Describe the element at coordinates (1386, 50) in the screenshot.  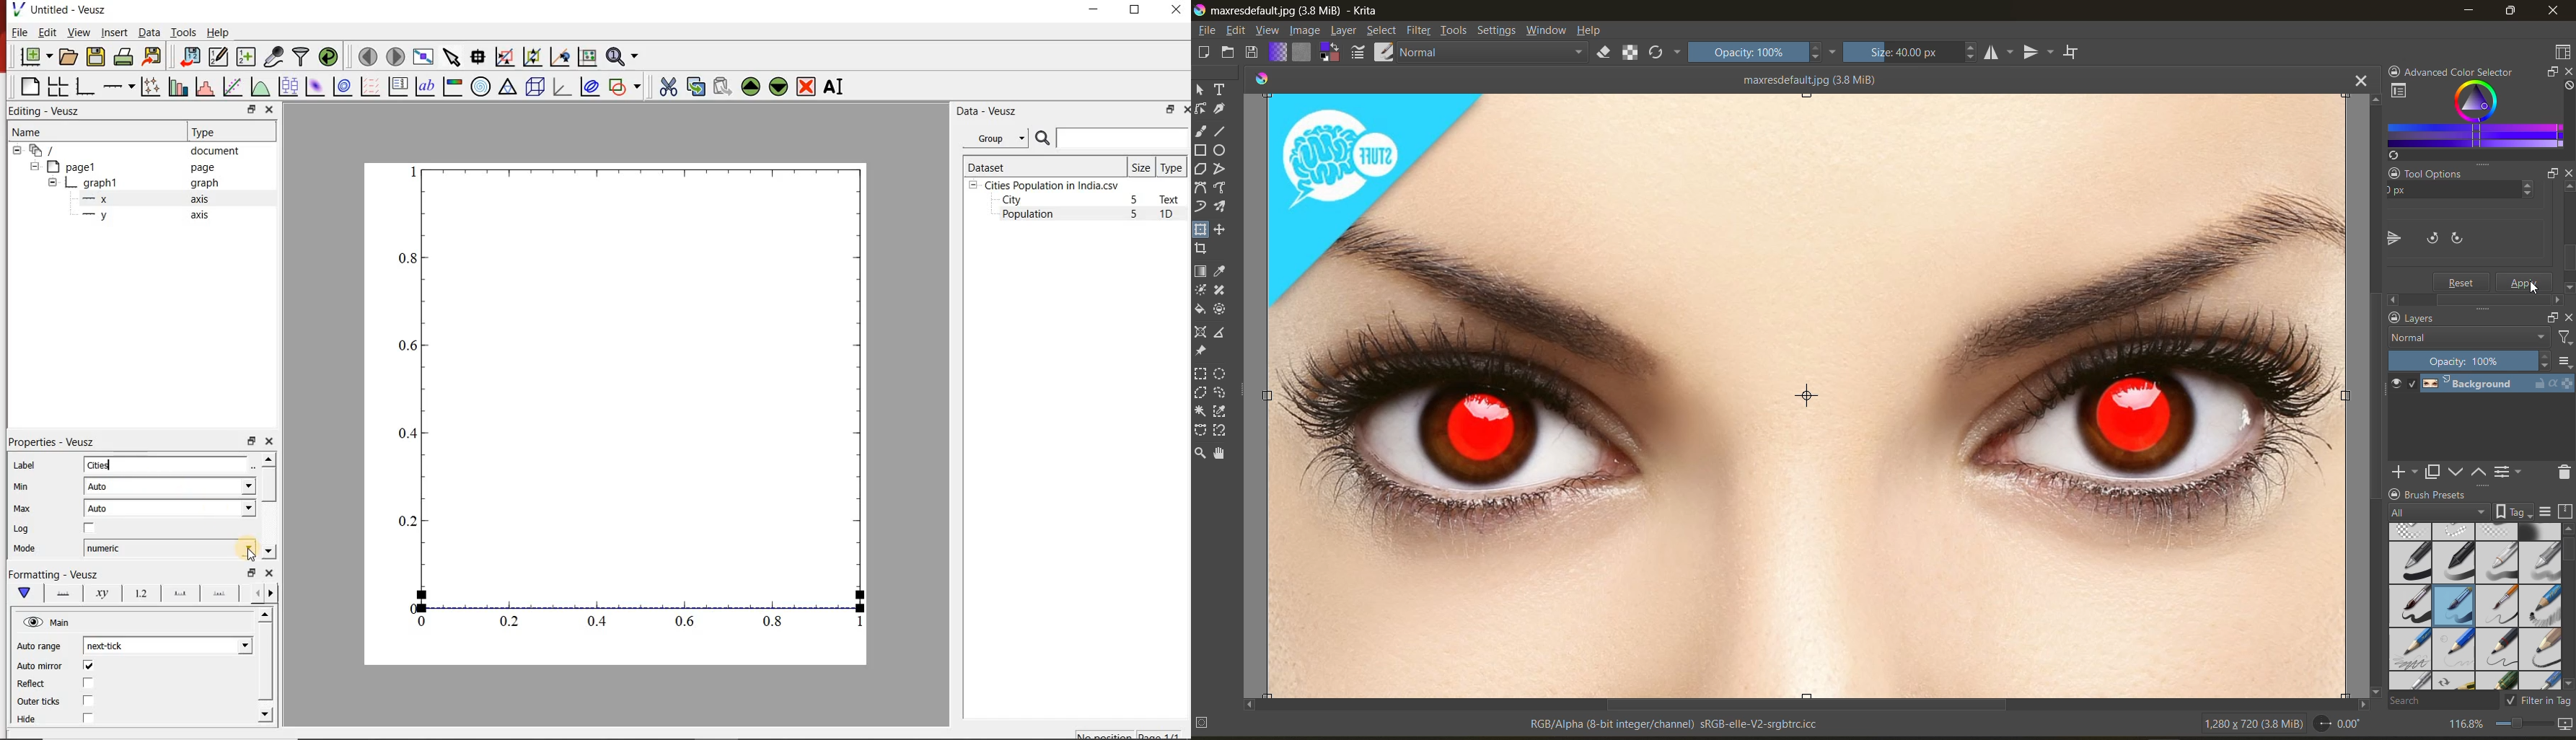
I see `choose brush preset` at that location.